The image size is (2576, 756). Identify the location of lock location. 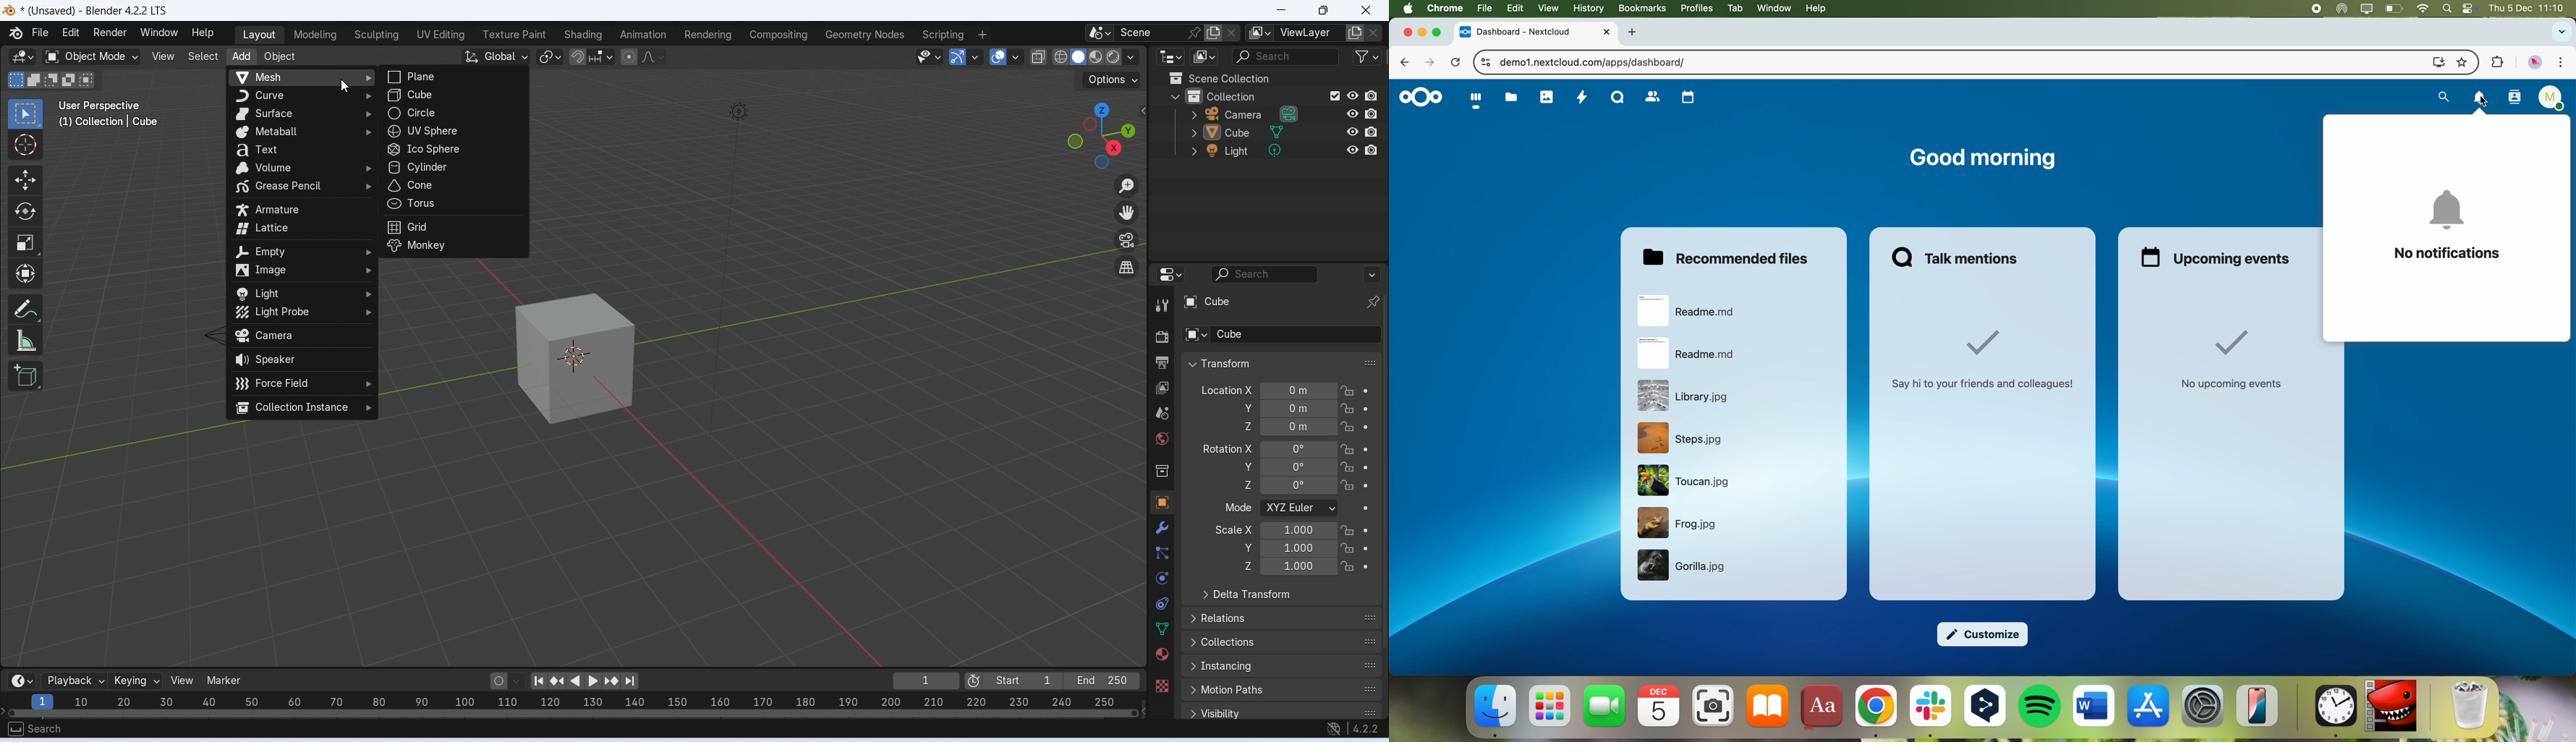
(1348, 547).